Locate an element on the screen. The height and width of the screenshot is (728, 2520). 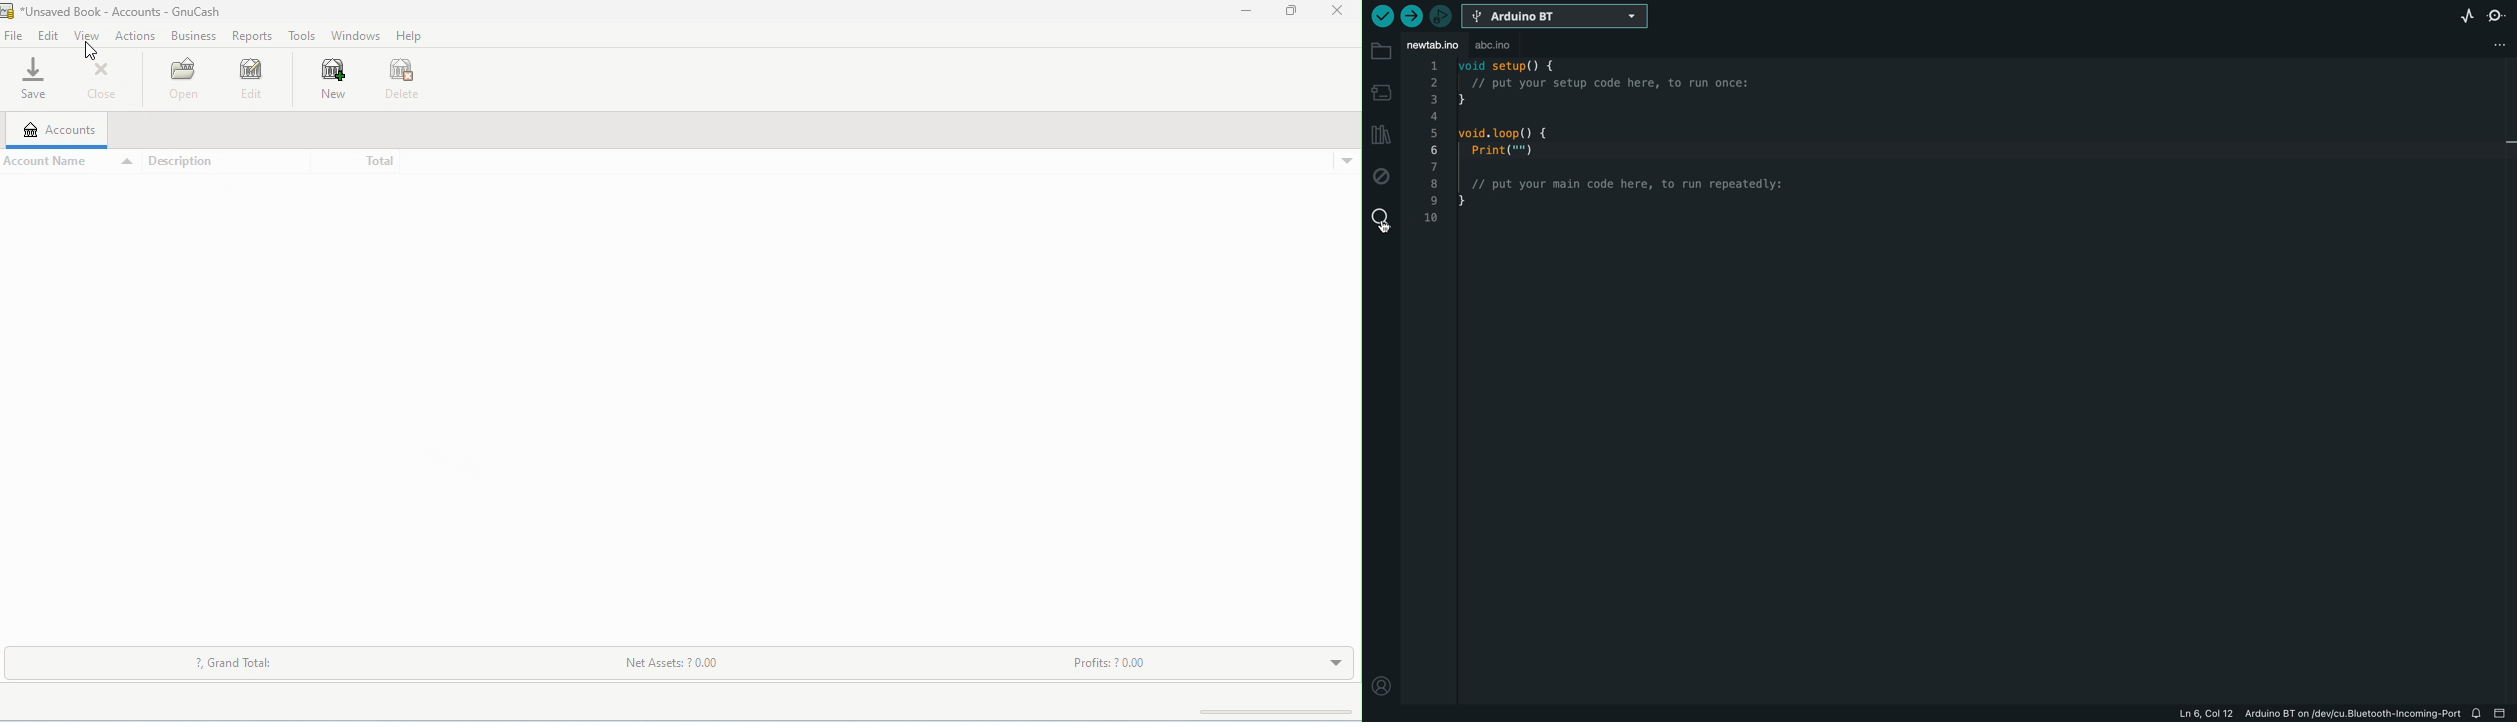
new is located at coordinates (339, 79).